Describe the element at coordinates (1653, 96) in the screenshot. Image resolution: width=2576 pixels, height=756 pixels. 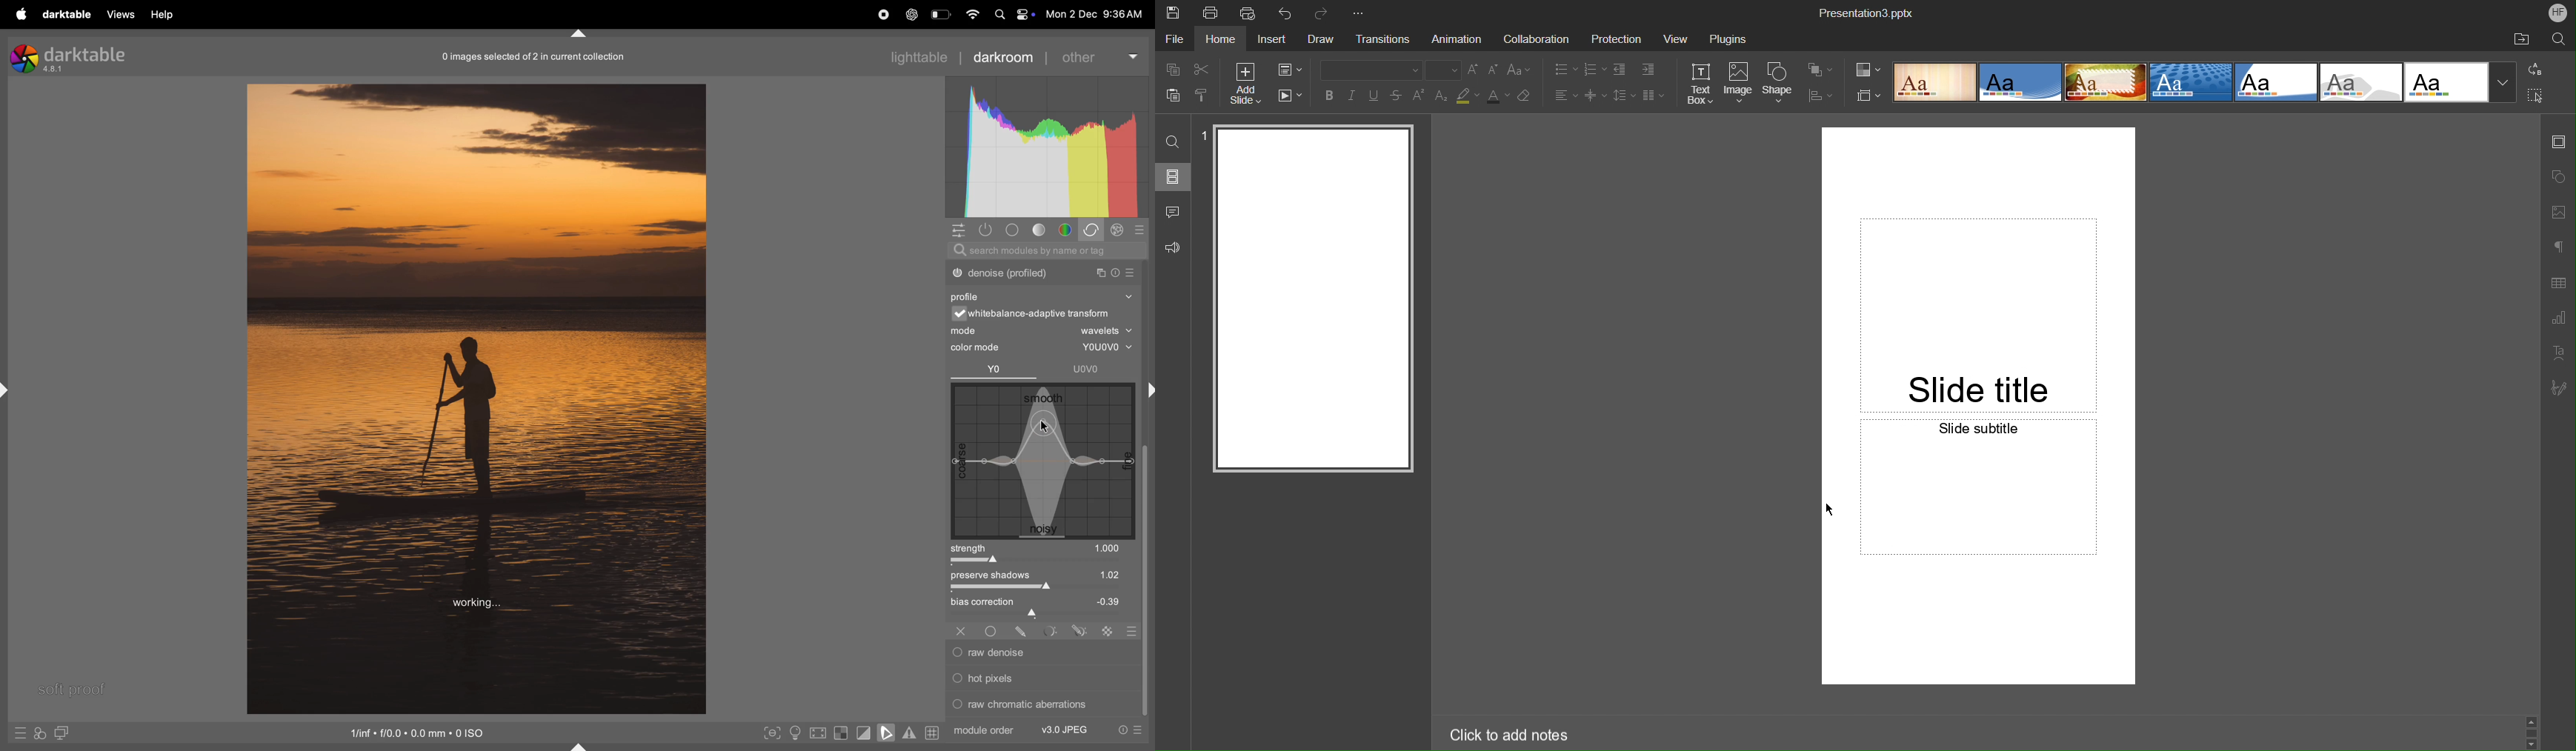
I see `Column` at that location.